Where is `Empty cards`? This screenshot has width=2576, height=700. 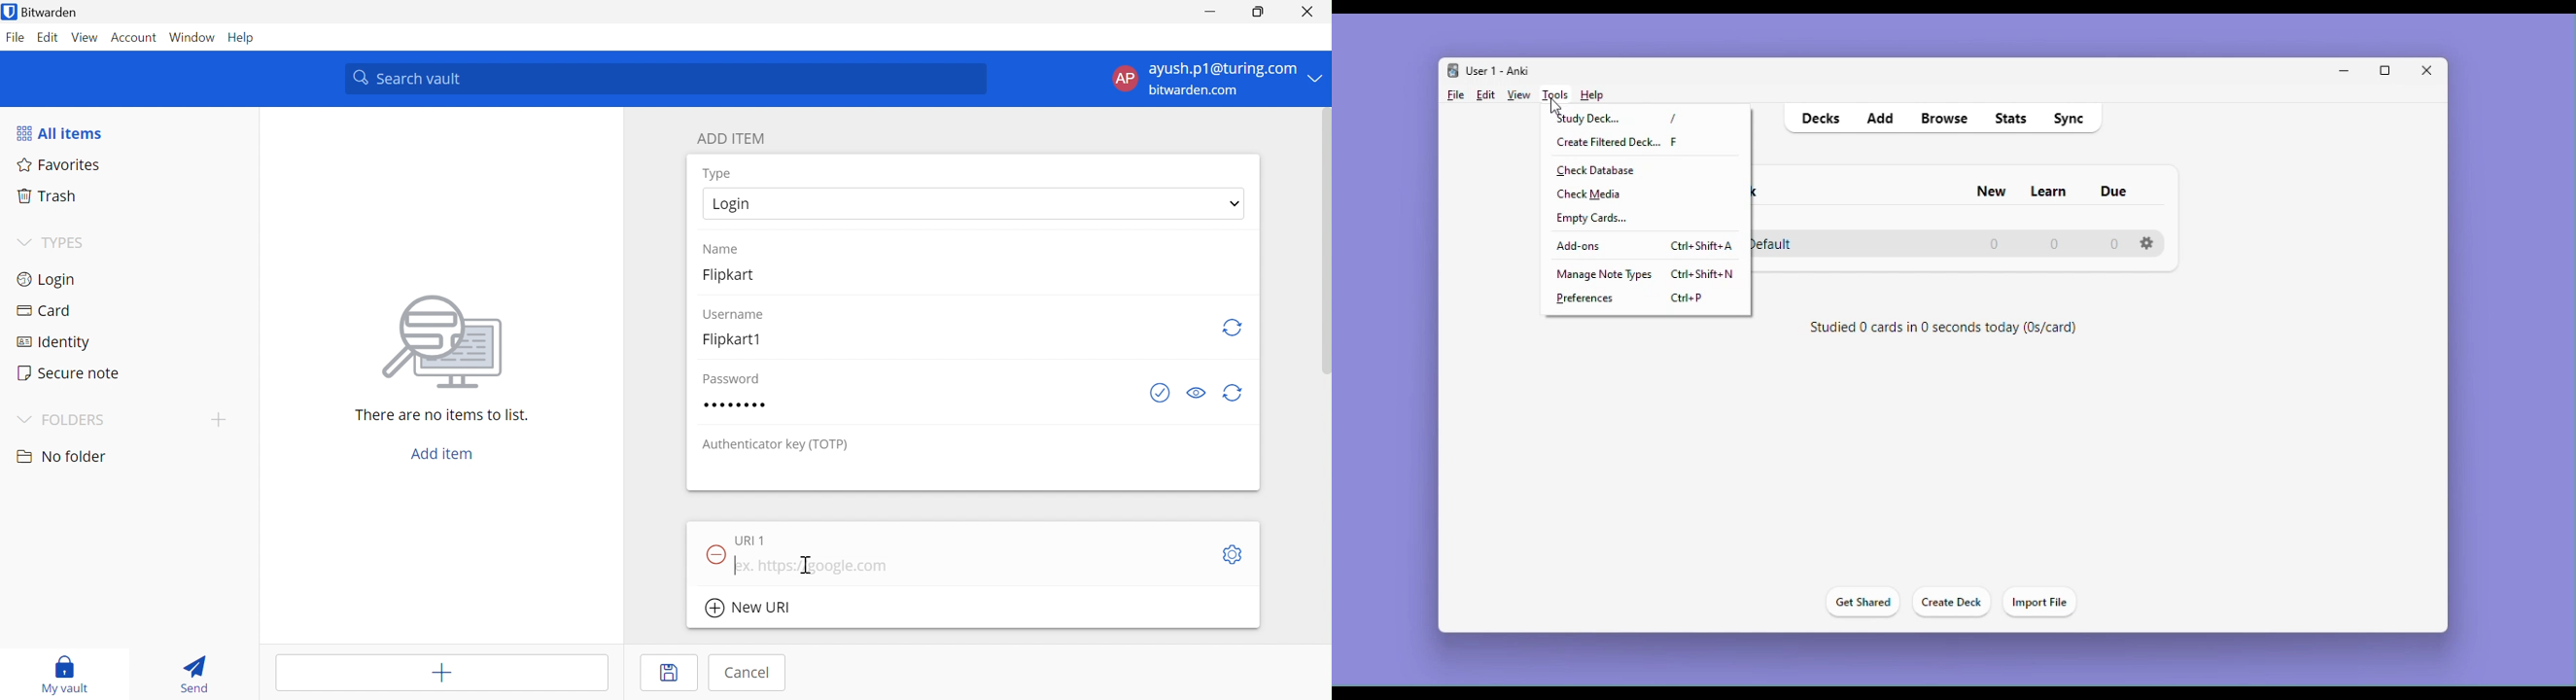
Empty cards is located at coordinates (1592, 220).